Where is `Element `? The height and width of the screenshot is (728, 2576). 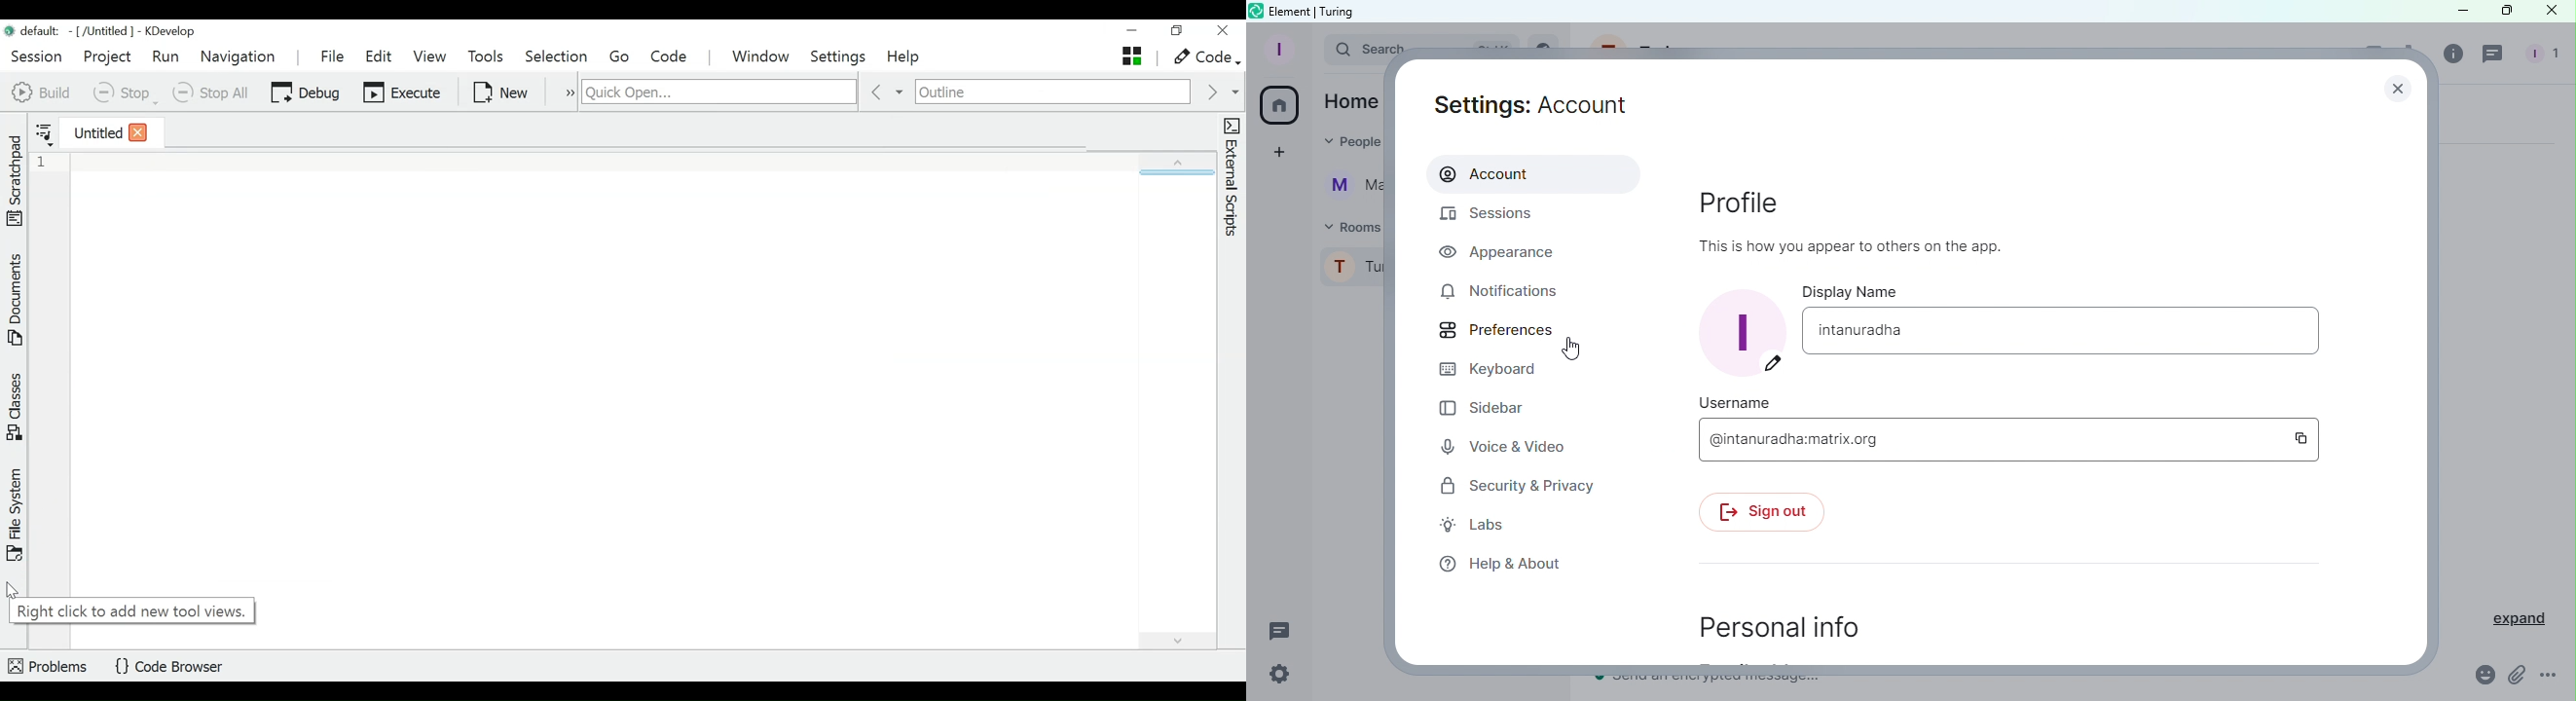
Element  is located at coordinates (1292, 10).